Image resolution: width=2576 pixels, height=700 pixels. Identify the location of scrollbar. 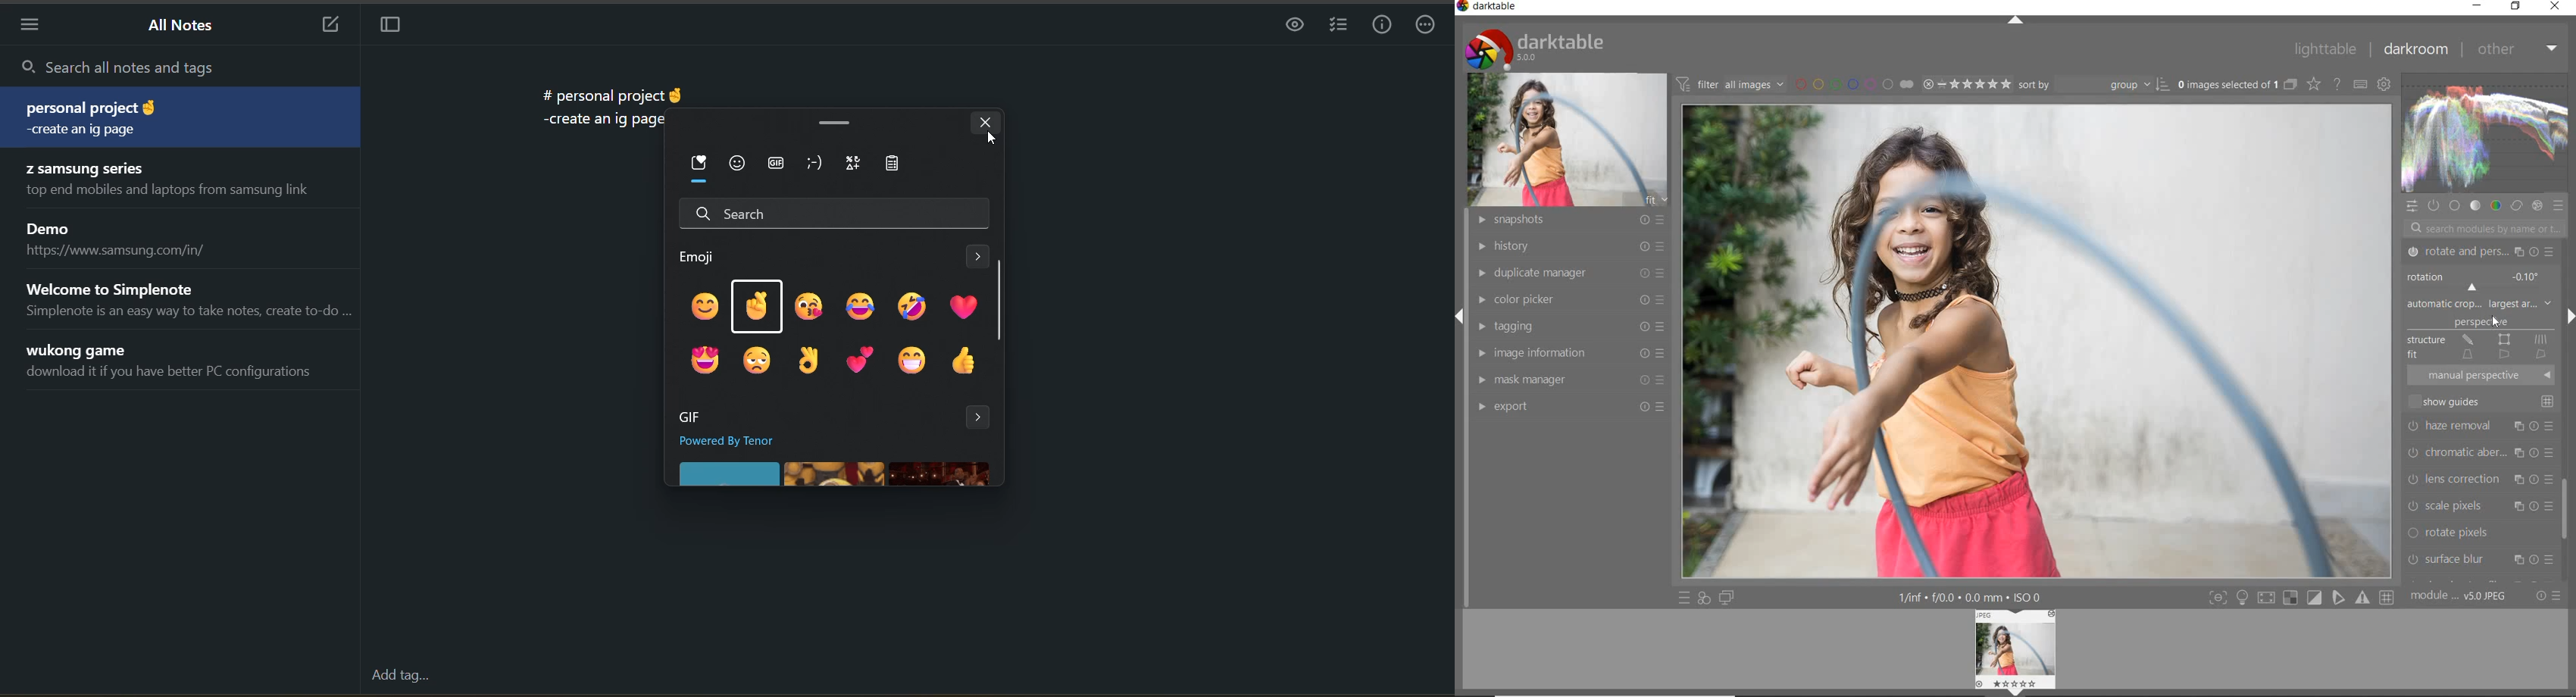
(2567, 502).